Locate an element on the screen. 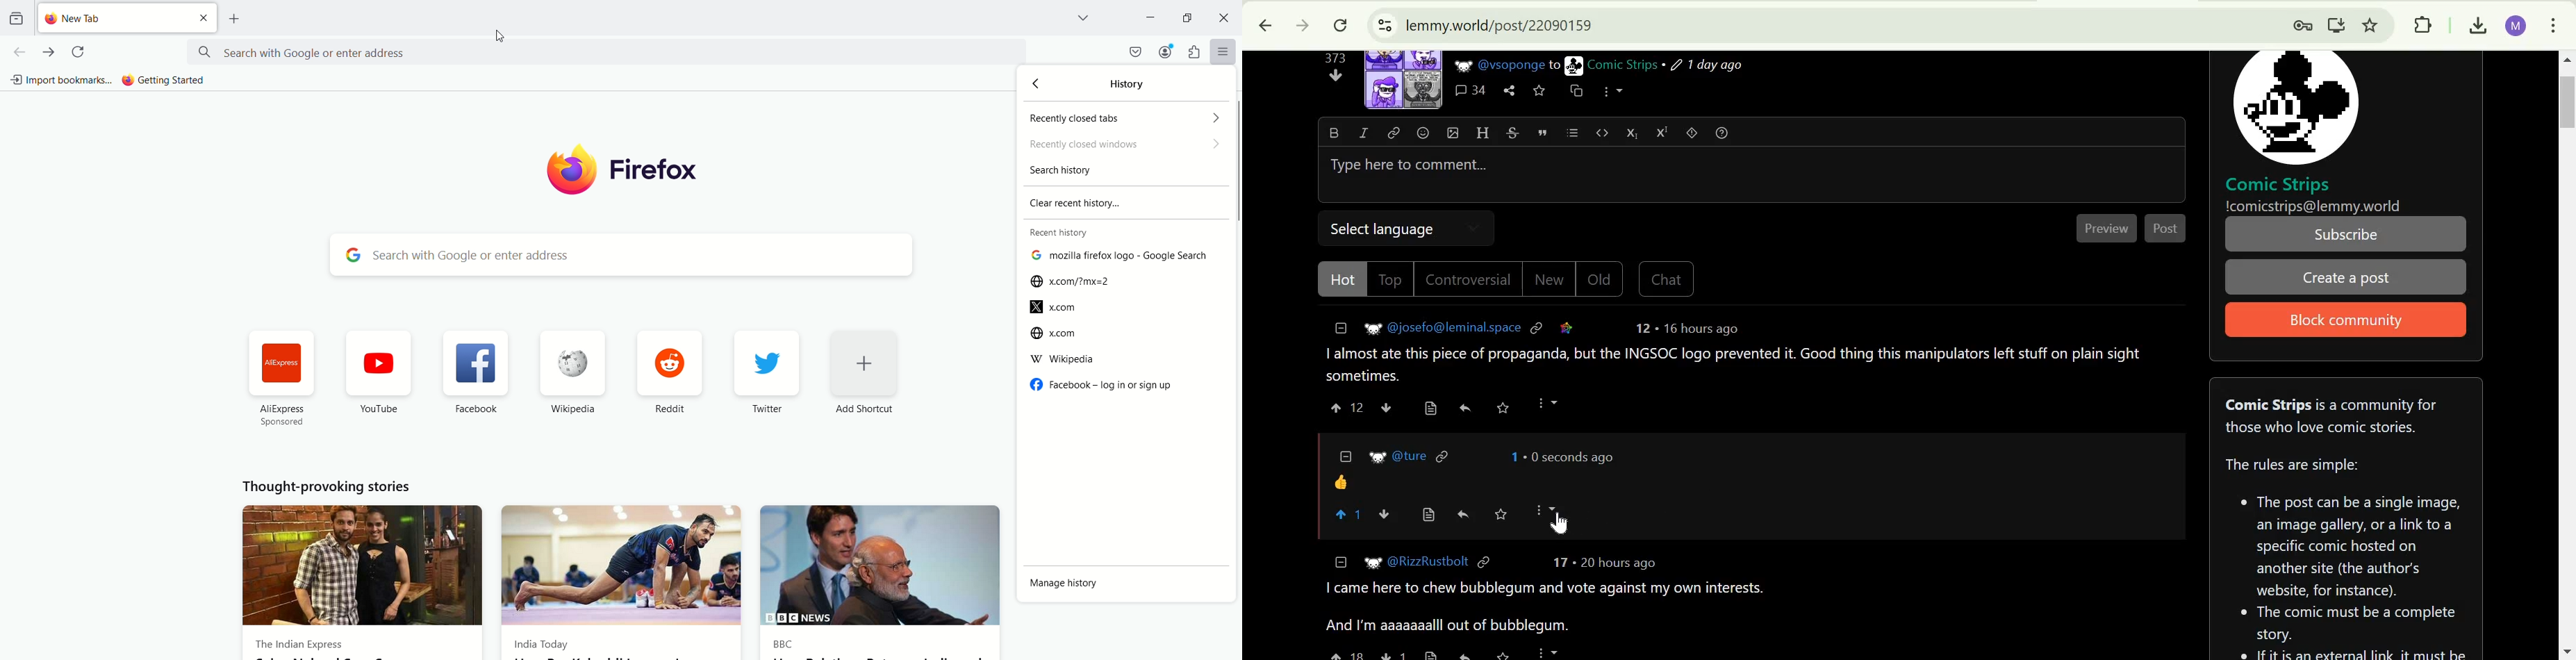 This screenshot has width=2576, height=672. Thought provoking stories is located at coordinates (329, 488).